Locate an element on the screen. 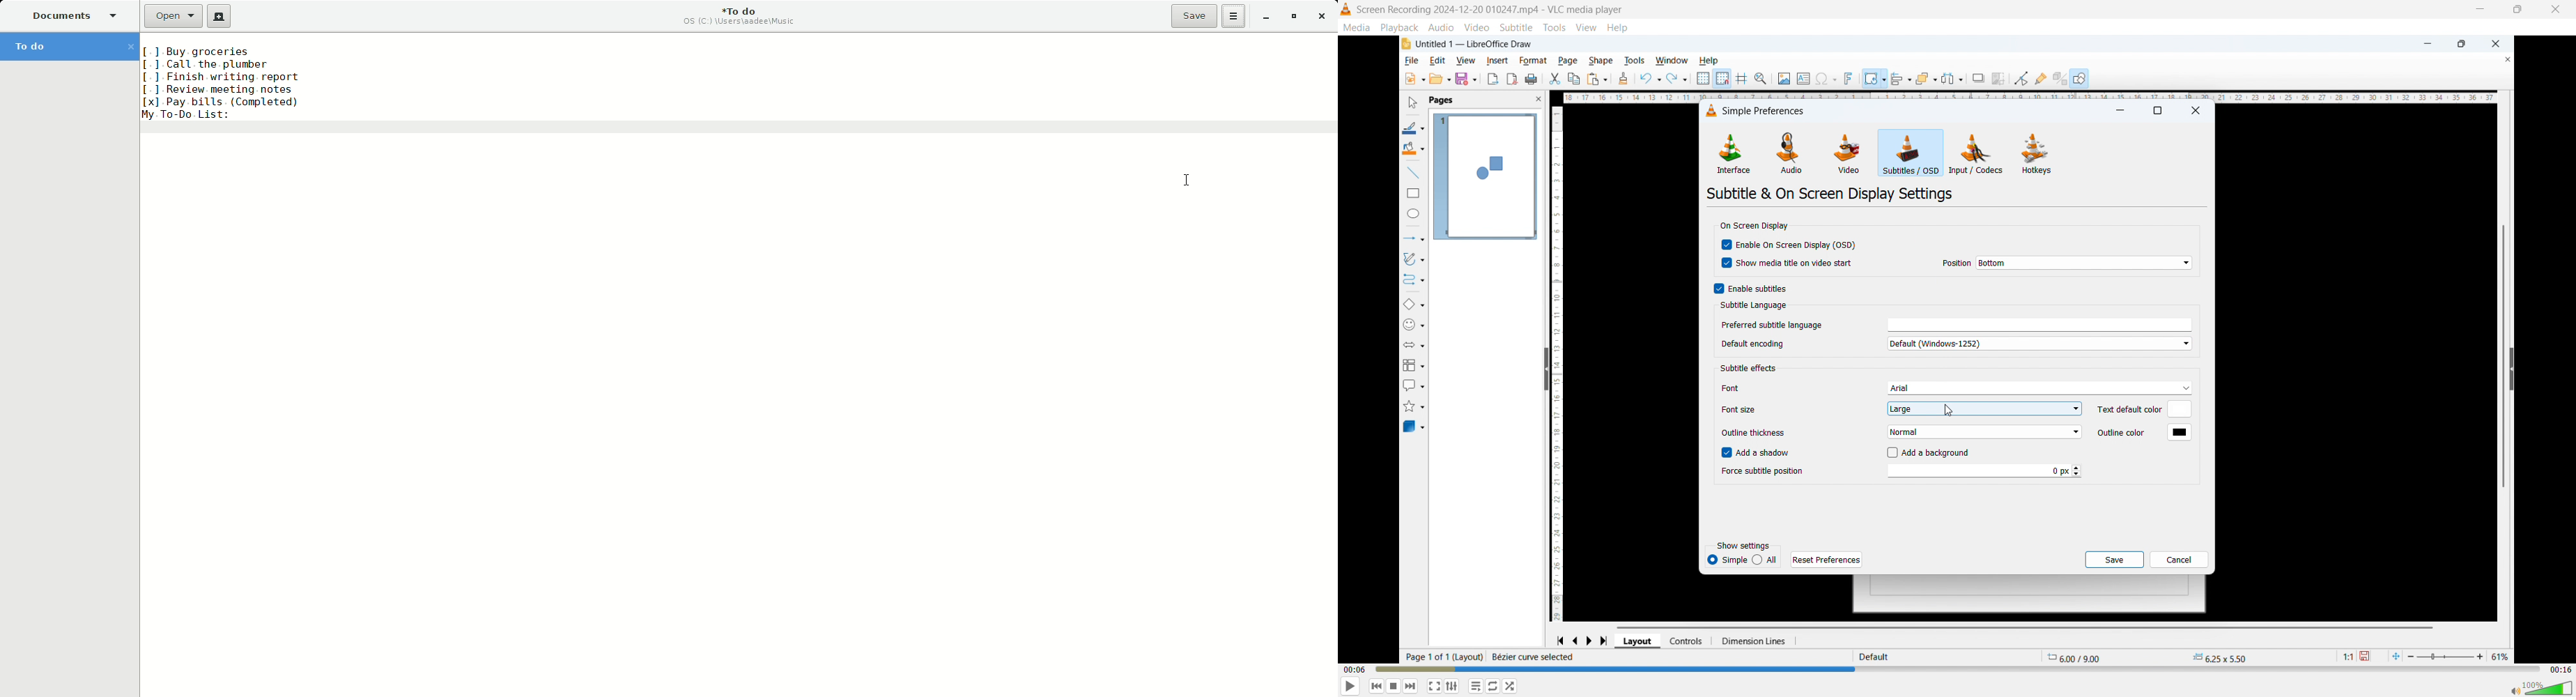 The image size is (2576, 700). All is located at coordinates (1766, 560).